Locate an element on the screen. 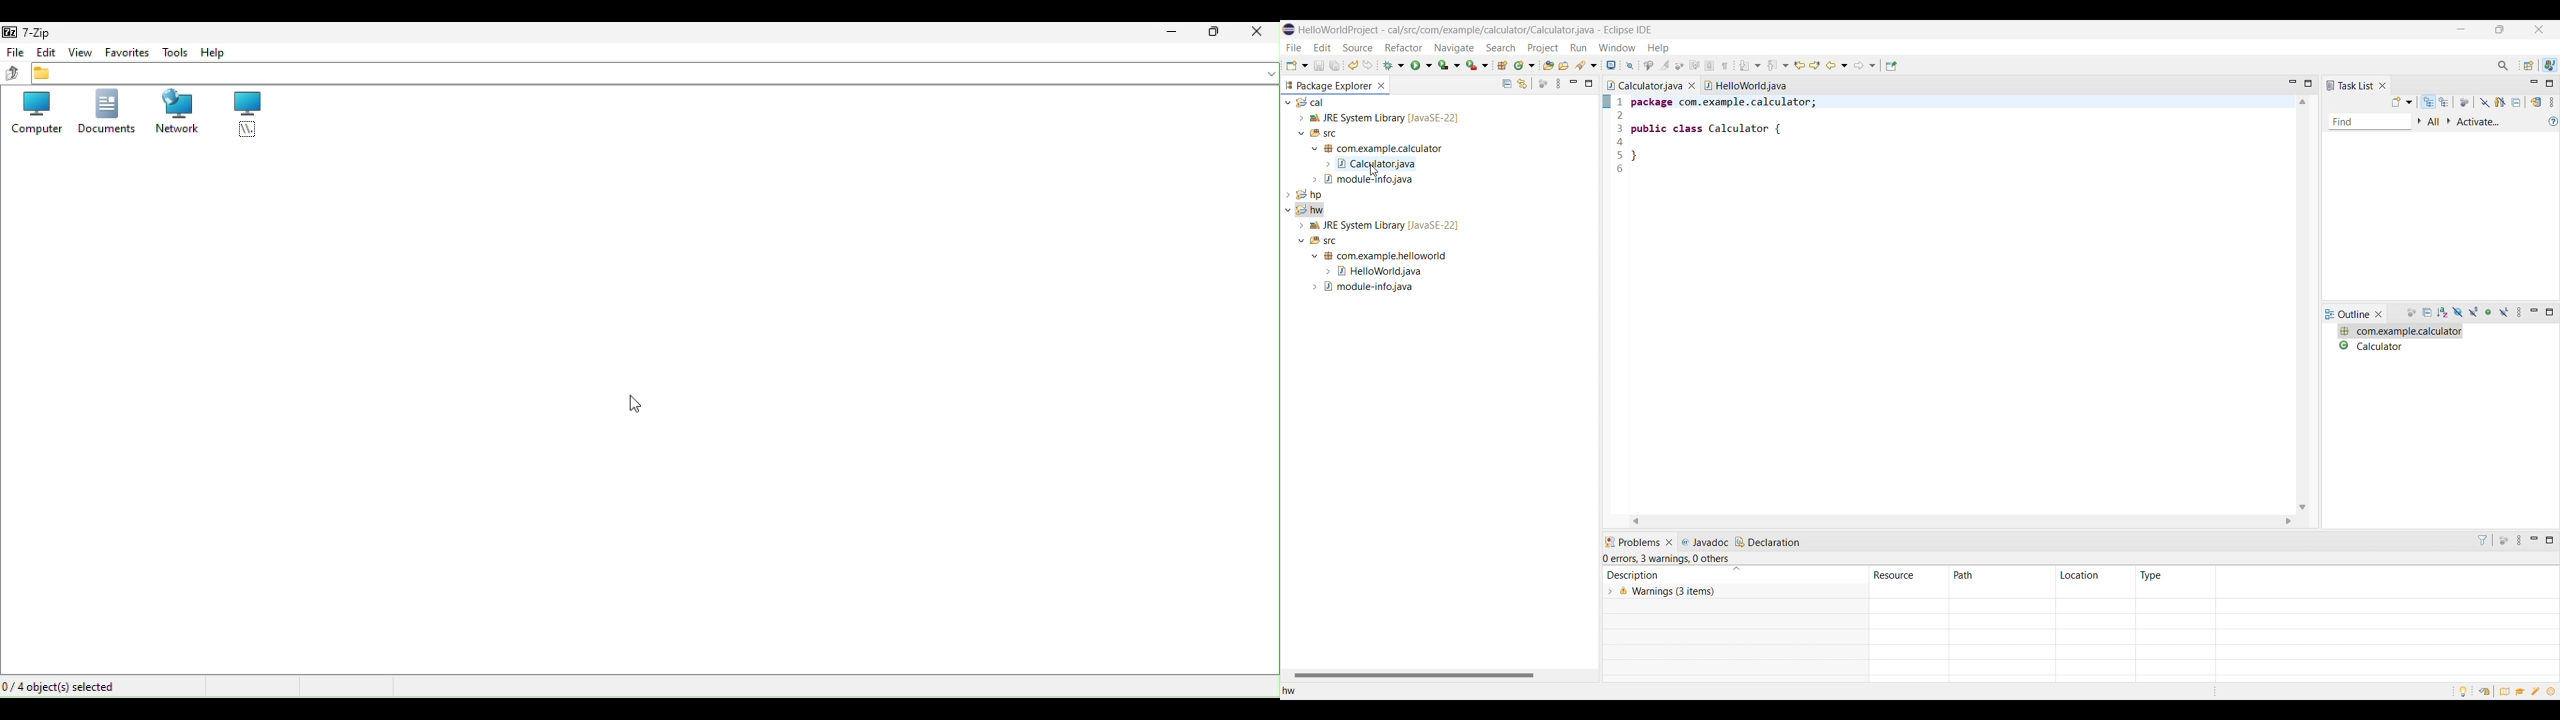 This screenshot has height=728, width=2576. Close is located at coordinates (2382, 85).